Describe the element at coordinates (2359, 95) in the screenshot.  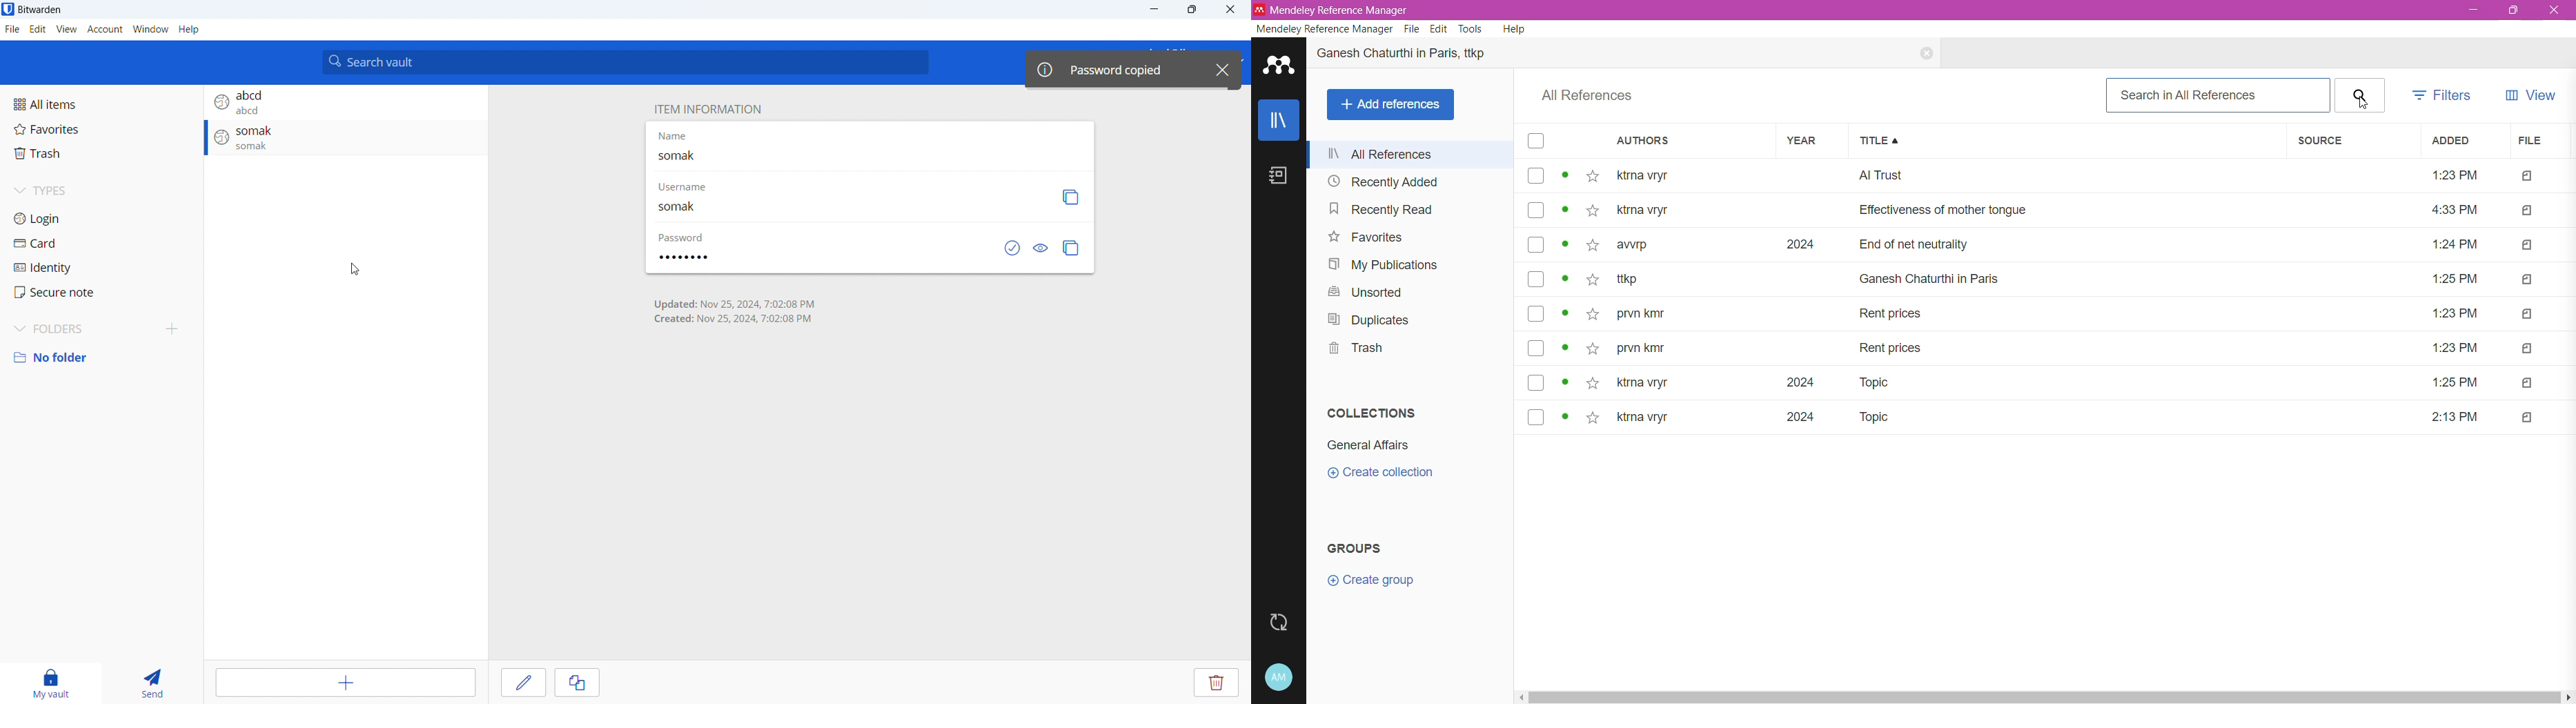
I see `Click to Search` at that location.